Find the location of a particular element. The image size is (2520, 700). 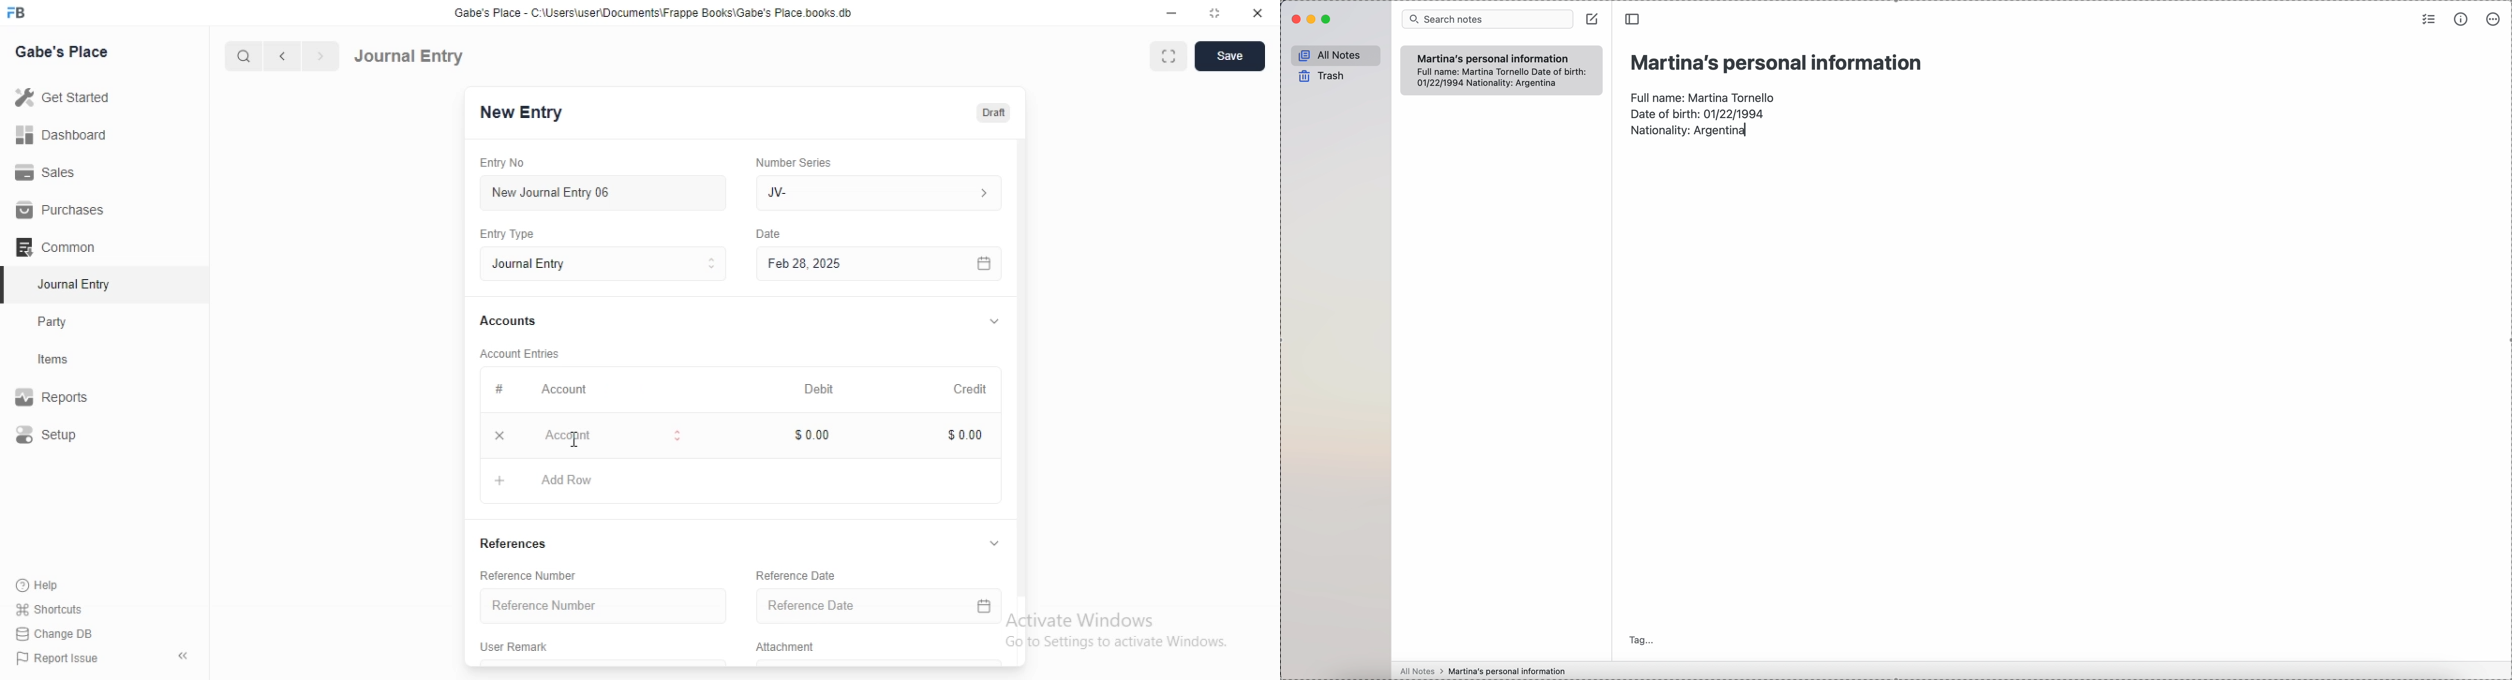

minimize is located at coordinates (1170, 16).